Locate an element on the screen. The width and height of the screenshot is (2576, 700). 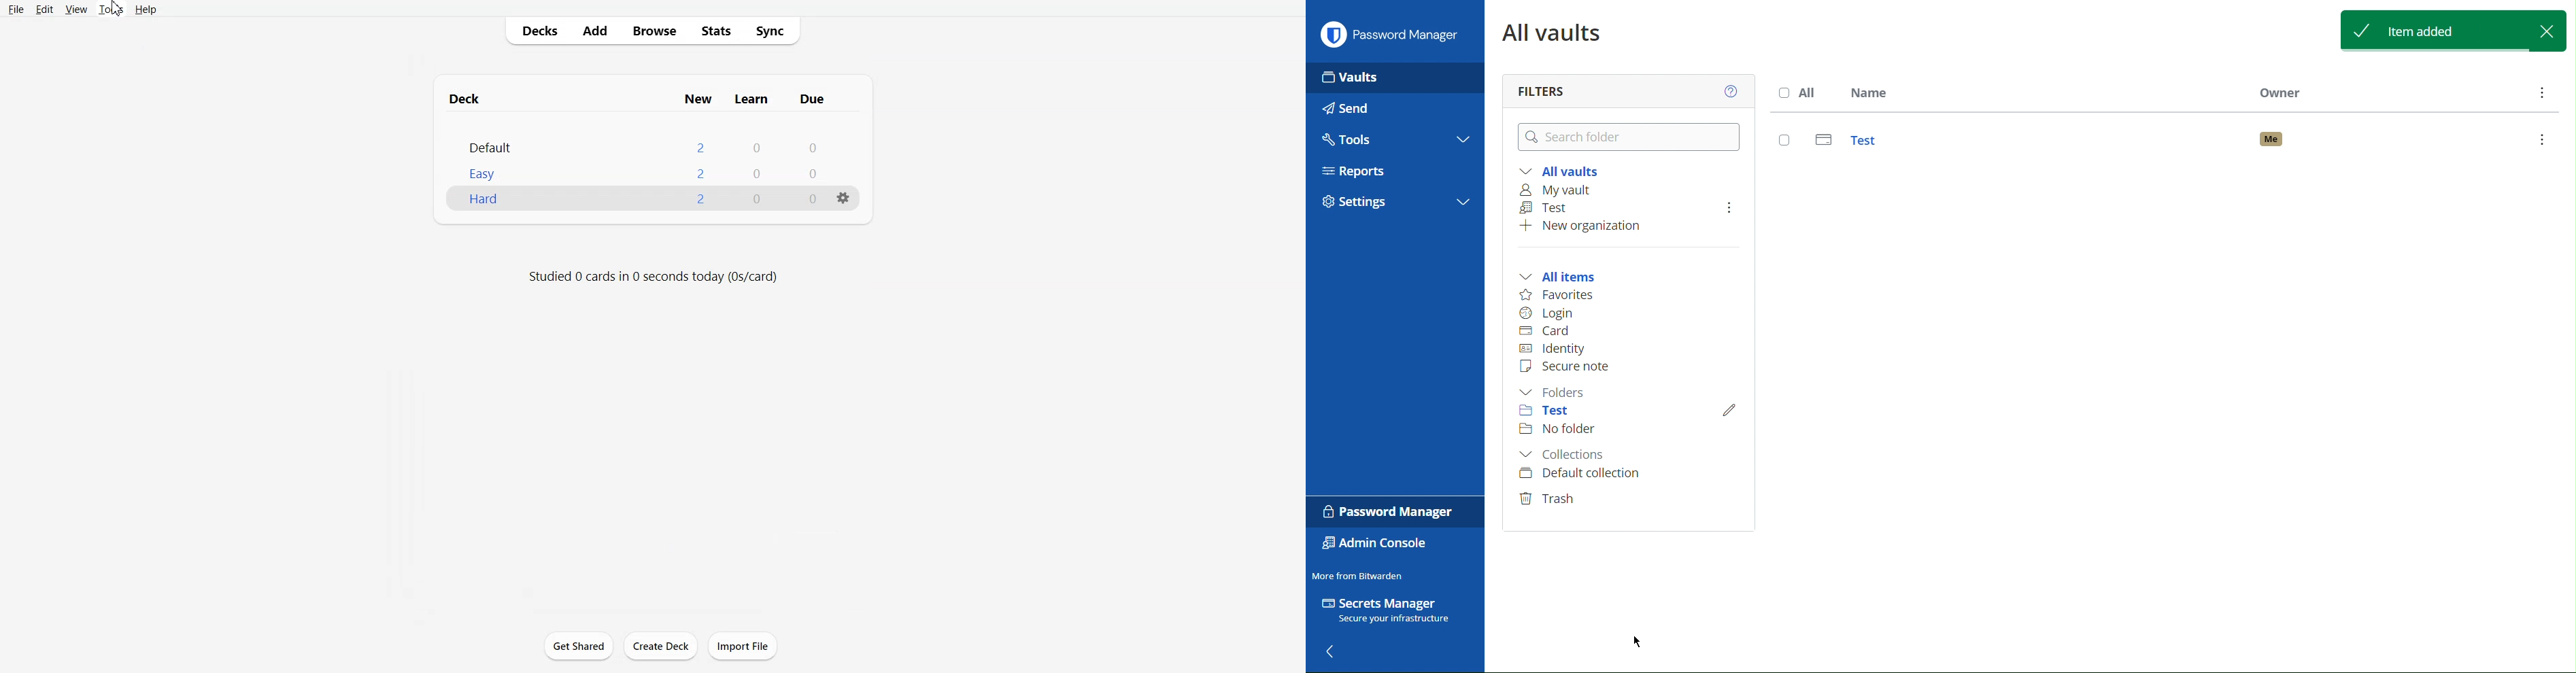
Reports is located at coordinates (1370, 170).